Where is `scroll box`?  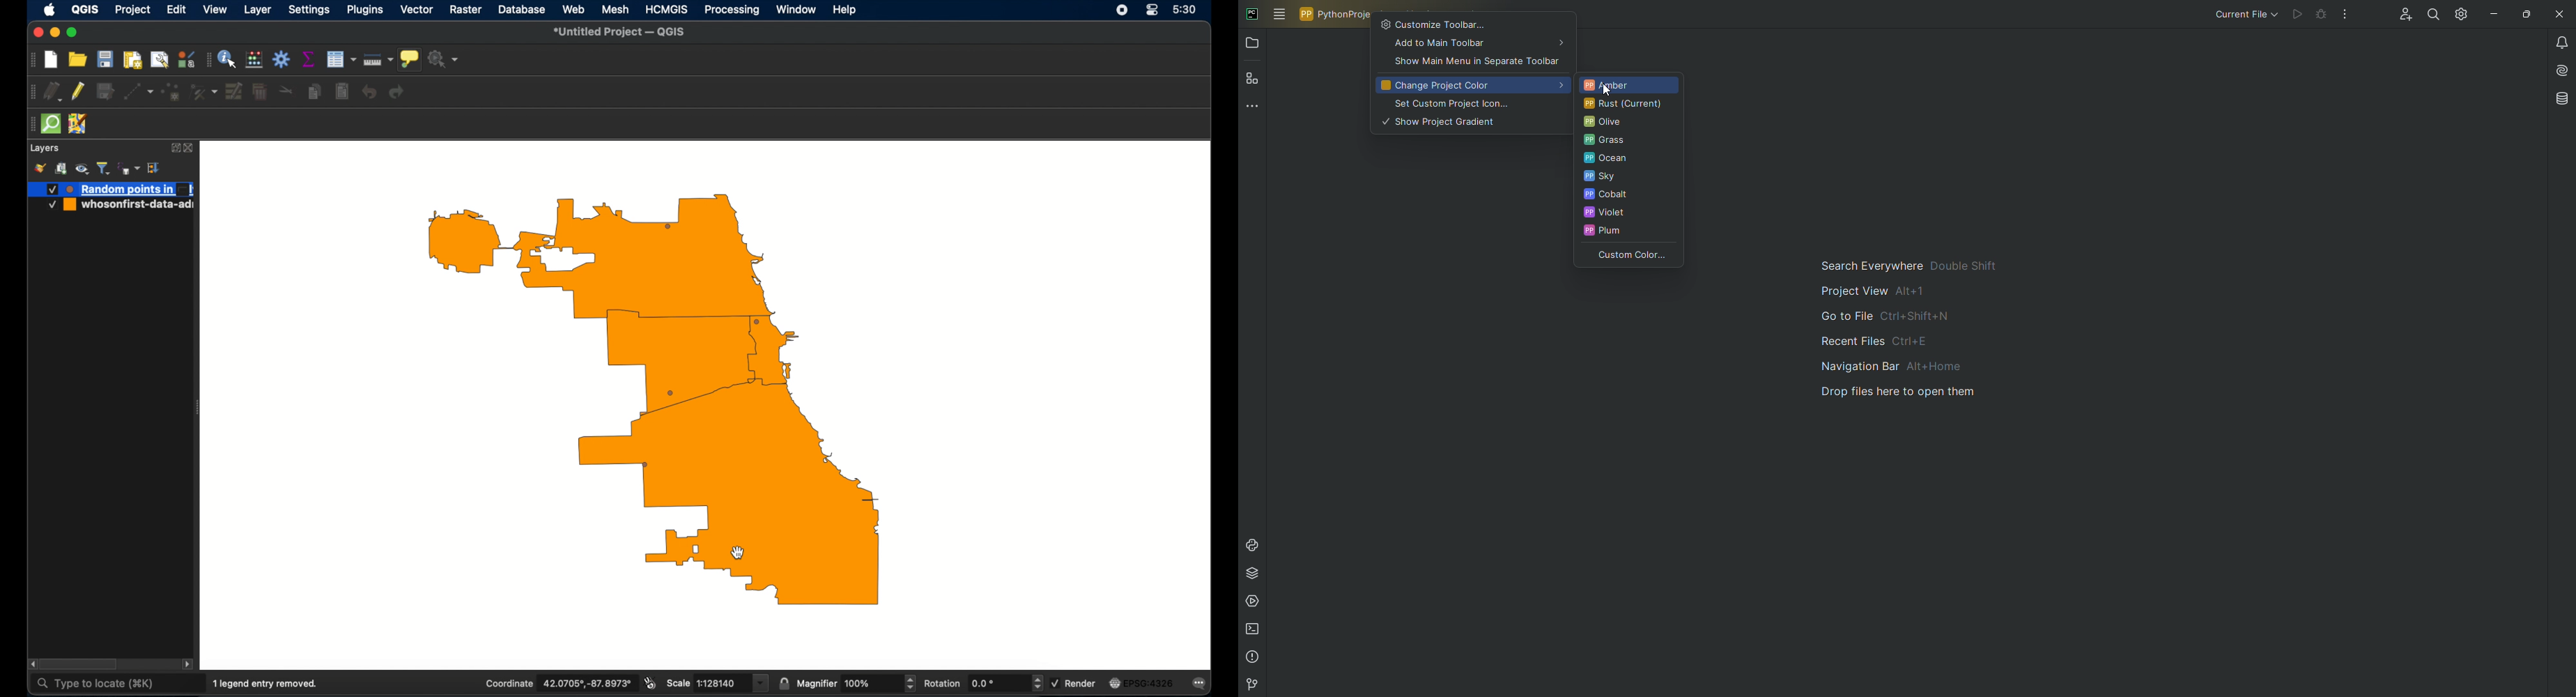
scroll box is located at coordinates (81, 664).